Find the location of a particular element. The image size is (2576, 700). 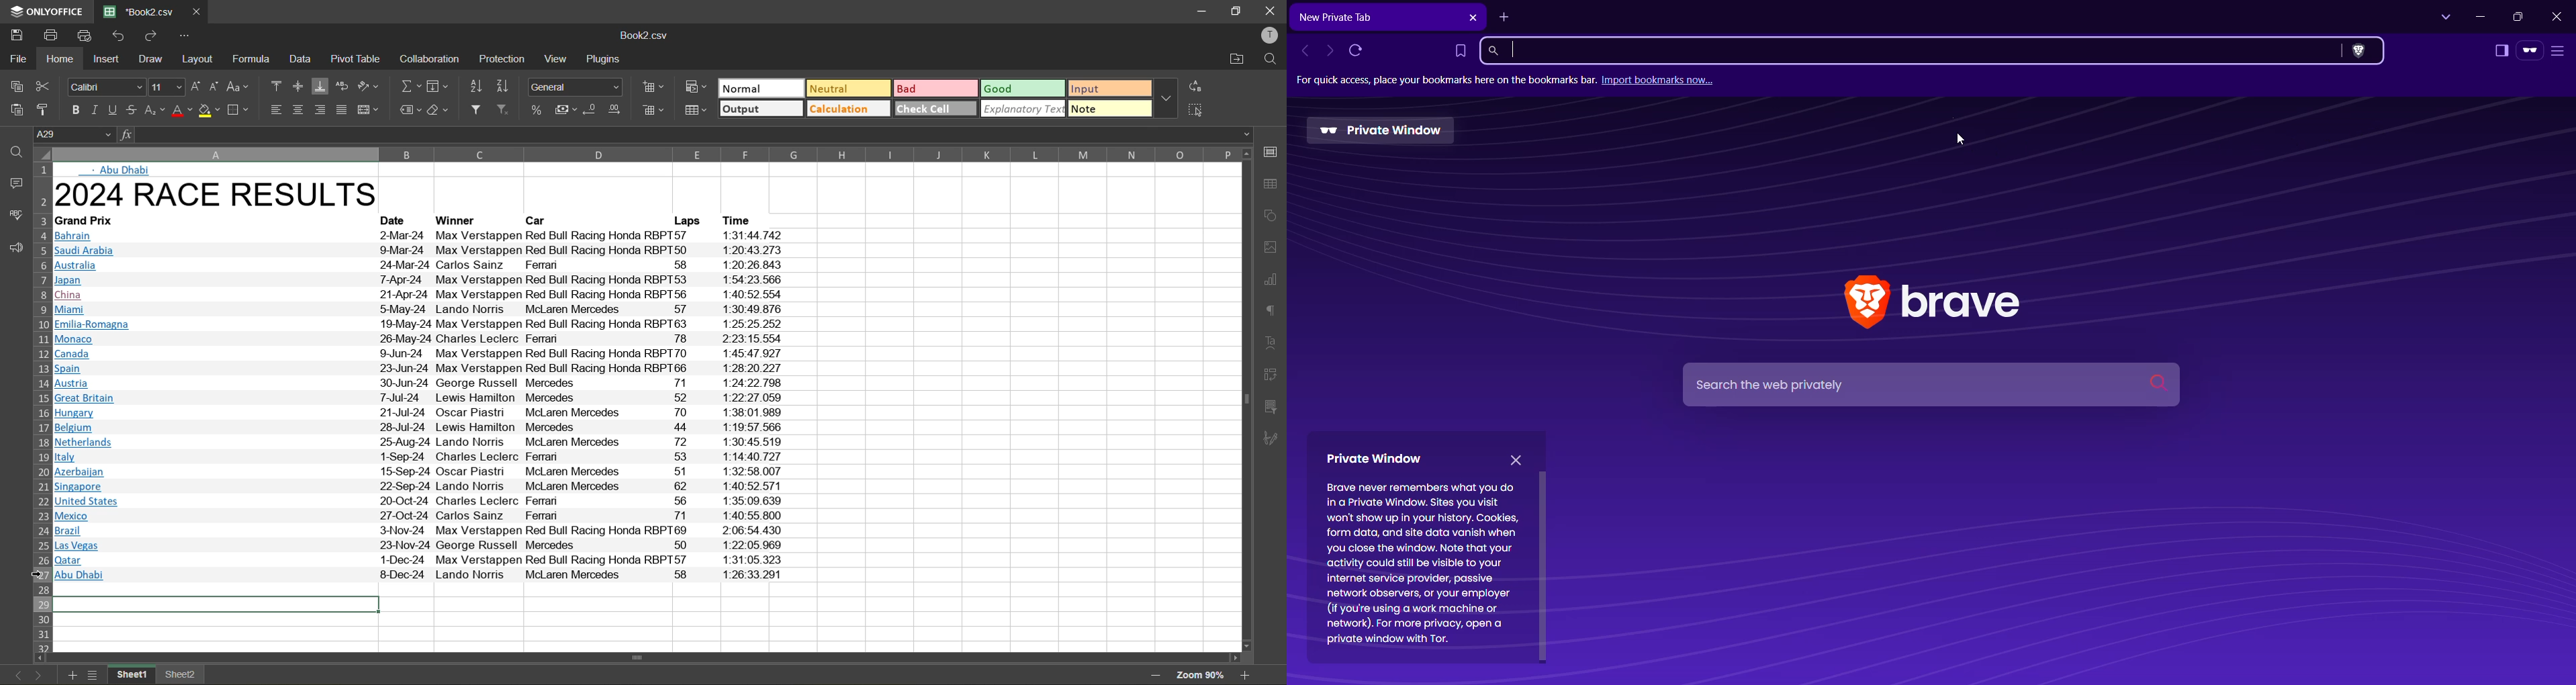

text info is located at coordinates (424, 294).